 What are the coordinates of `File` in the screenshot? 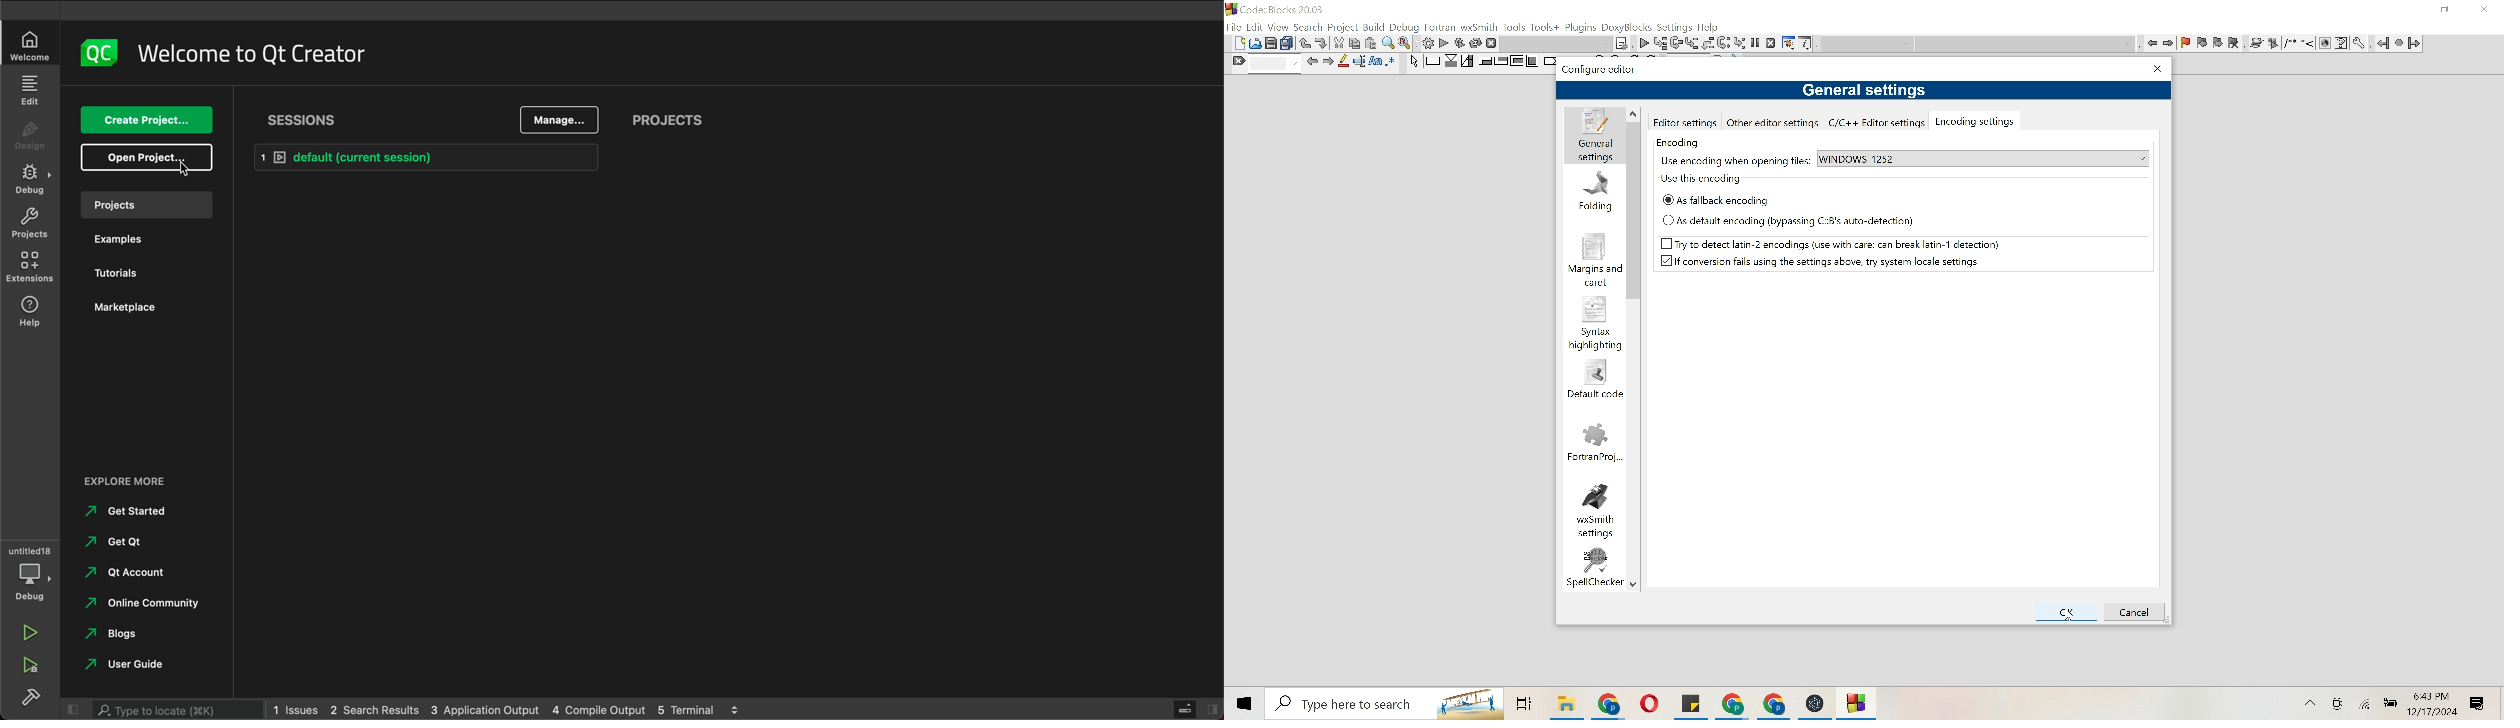 It's located at (1858, 704).